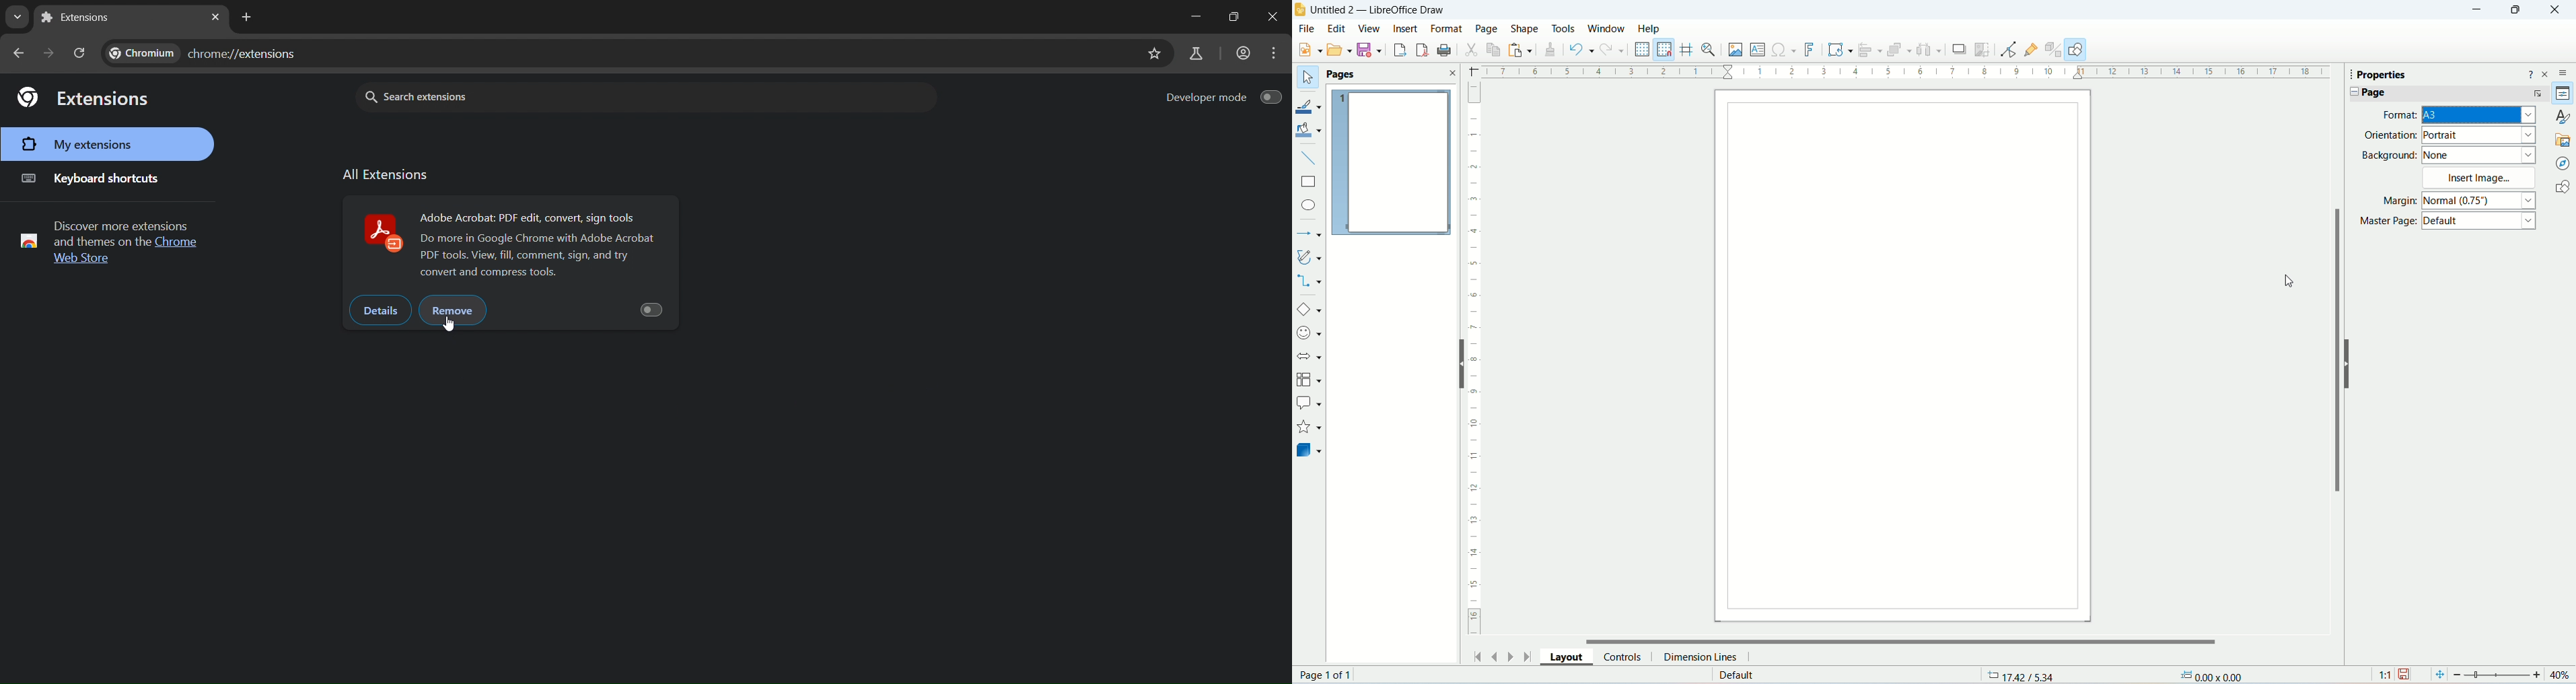 The height and width of the screenshot is (700, 2576). What do you see at coordinates (1308, 205) in the screenshot?
I see `ellipse` at bounding box center [1308, 205].